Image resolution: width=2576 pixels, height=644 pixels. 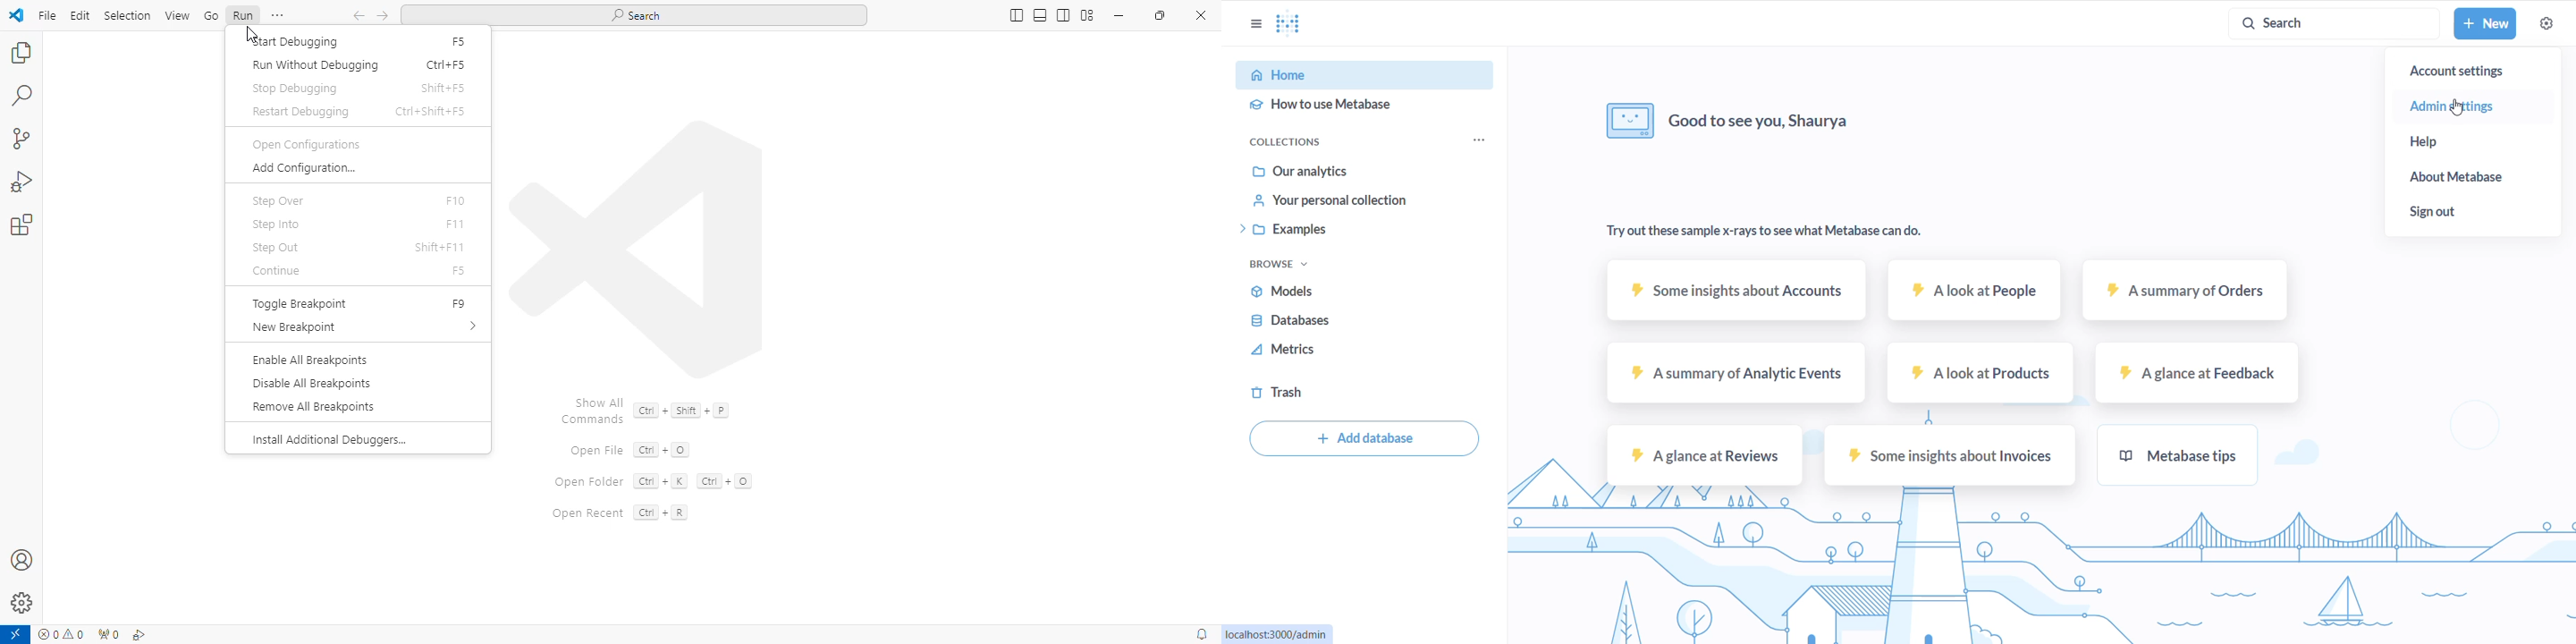 What do you see at coordinates (312, 407) in the screenshot?
I see `remove all breakpoints` at bounding box center [312, 407].